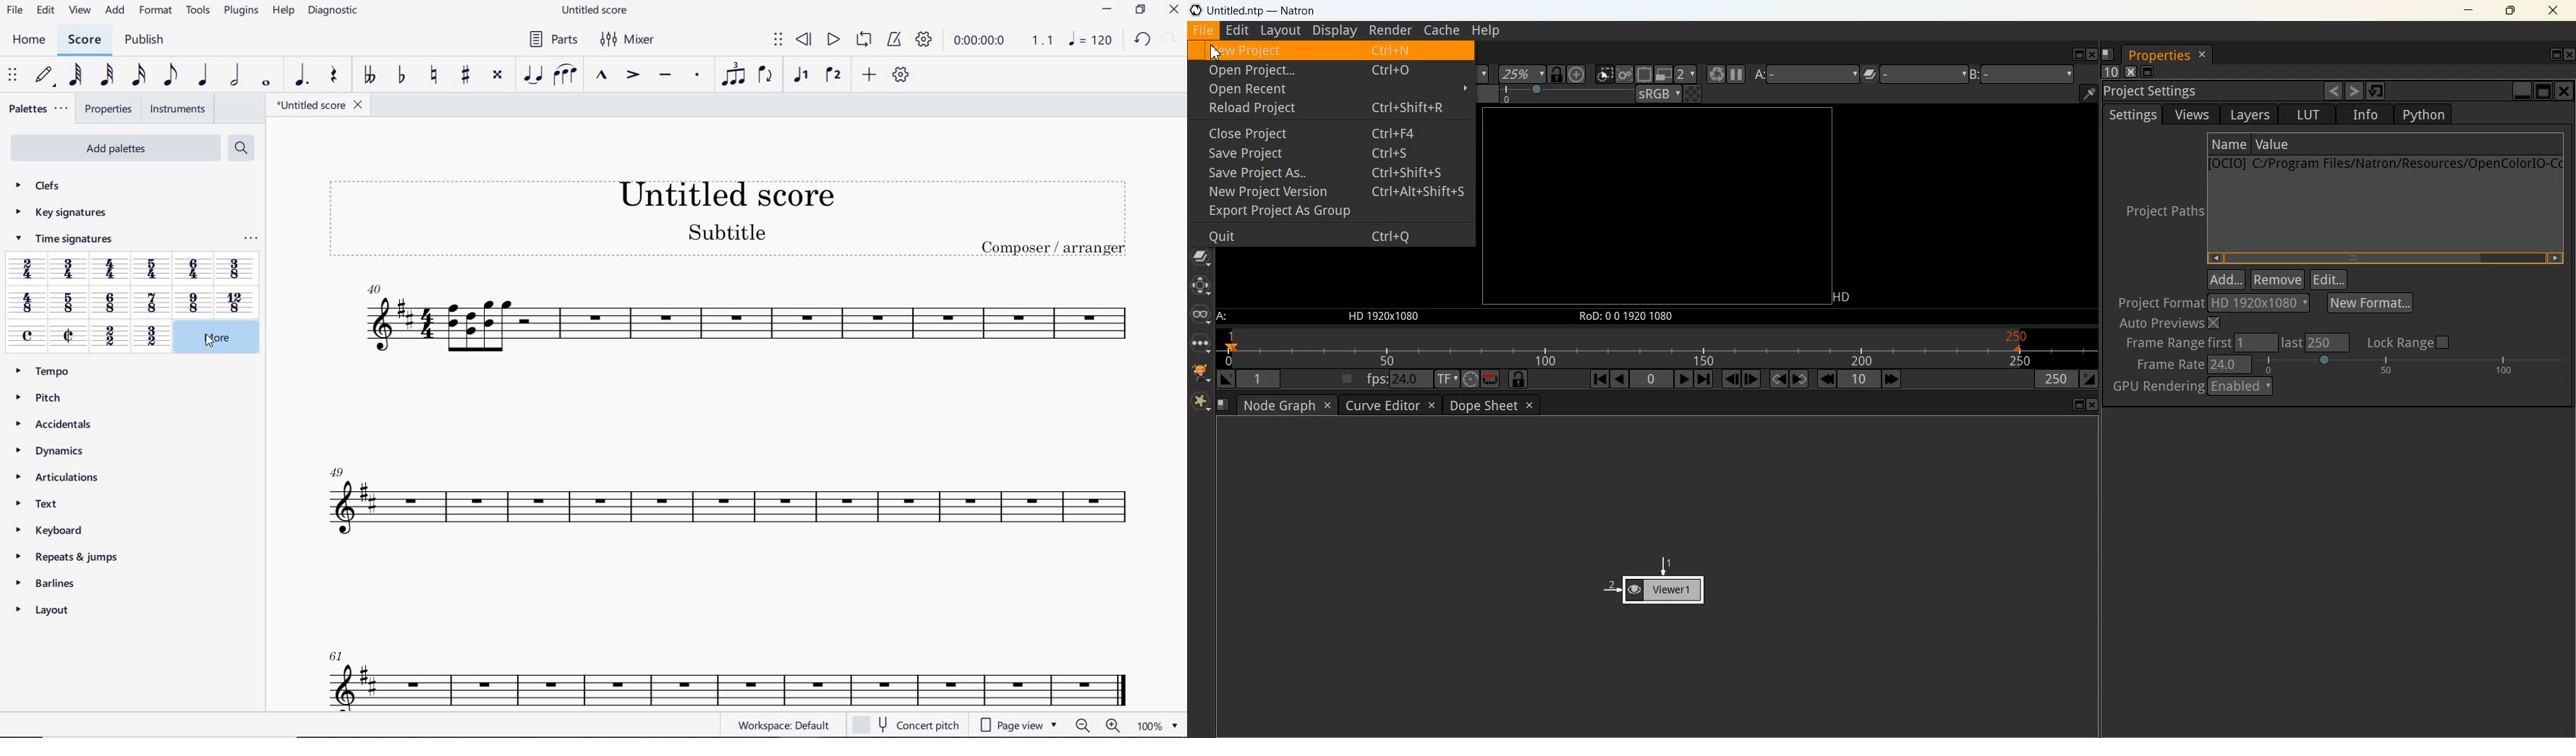 This screenshot has height=756, width=2576. Describe the element at coordinates (1892, 380) in the screenshot. I see `Next Increment` at that location.